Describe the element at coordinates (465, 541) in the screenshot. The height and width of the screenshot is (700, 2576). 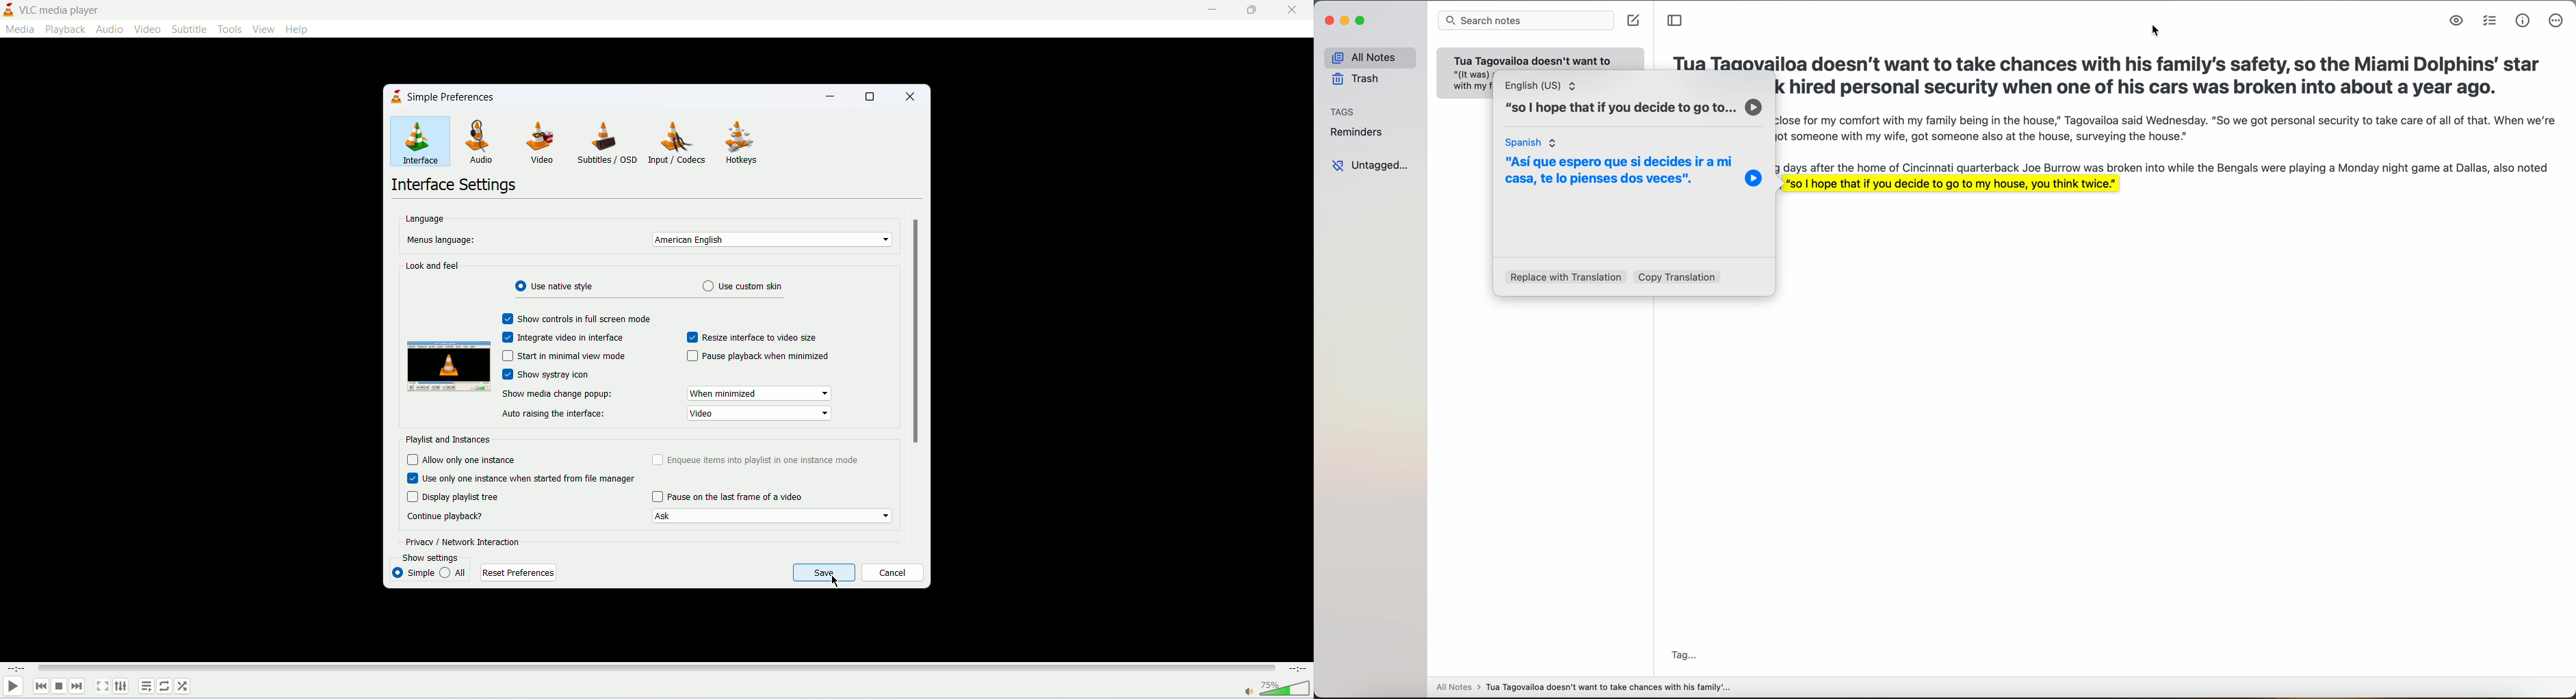
I see `privacy and network interaction` at that location.